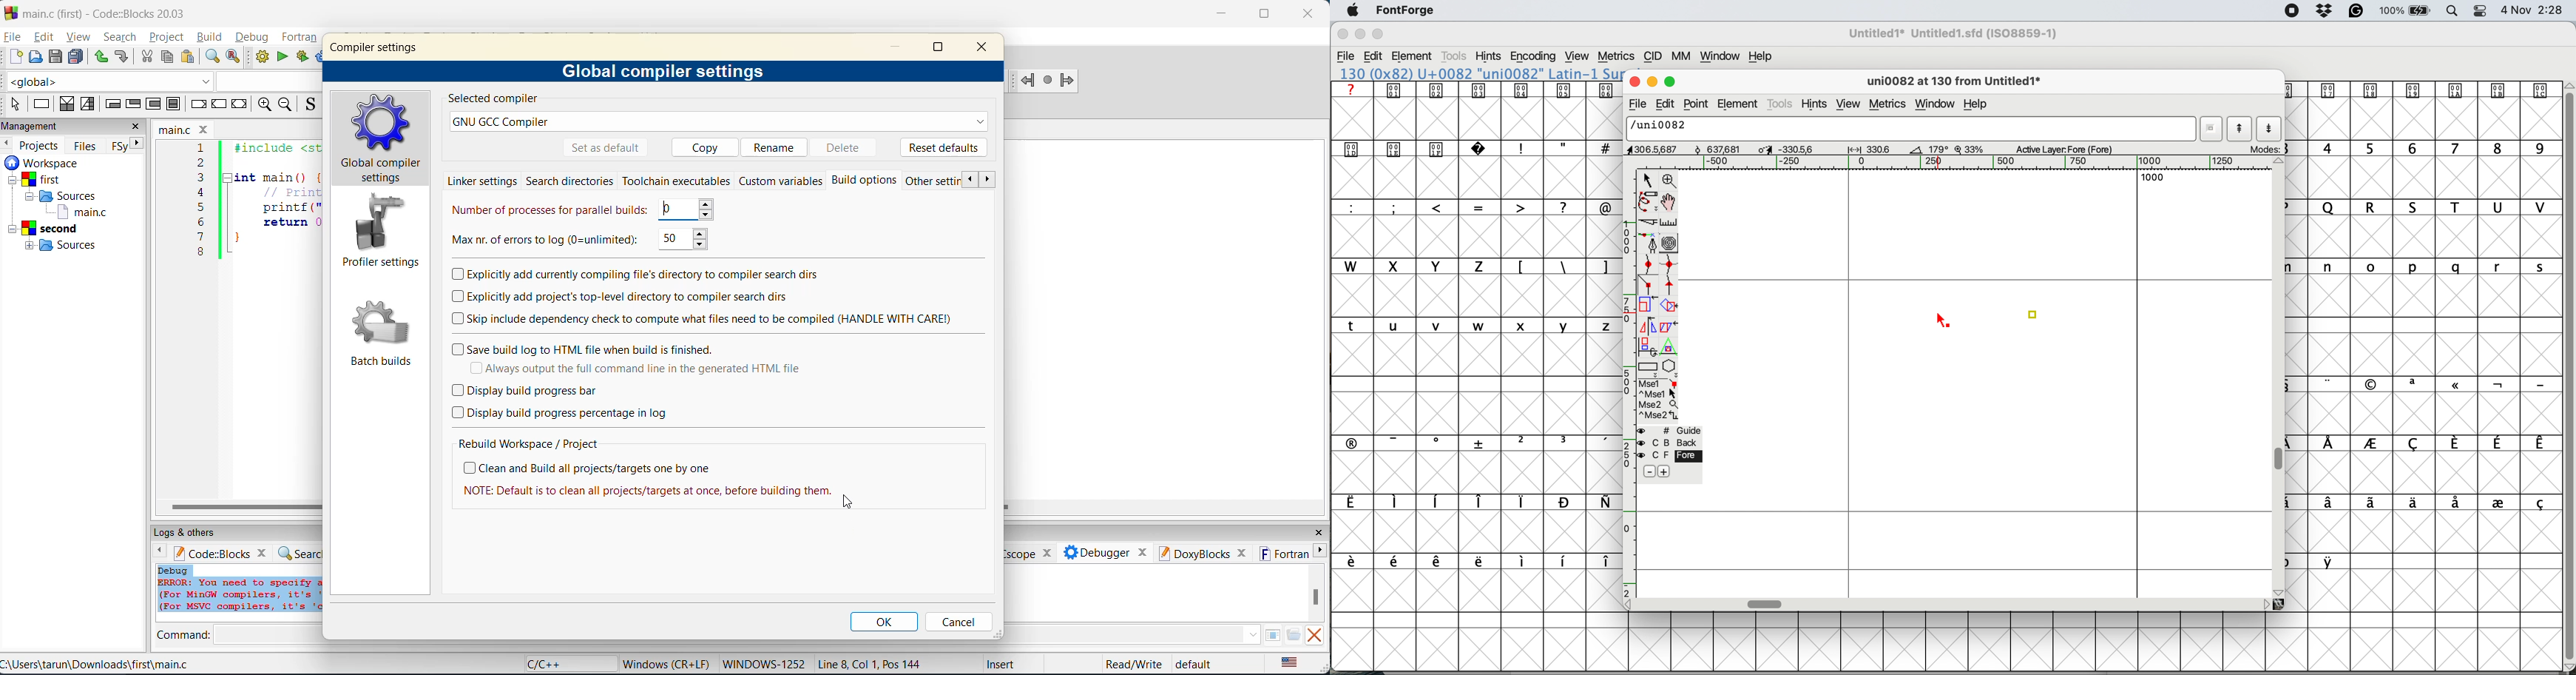 This screenshot has width=2576, height=700. What do you see at coordinates (1671, 431) in the screenshot?
I see `guide` at bounding box center [1671, 431].